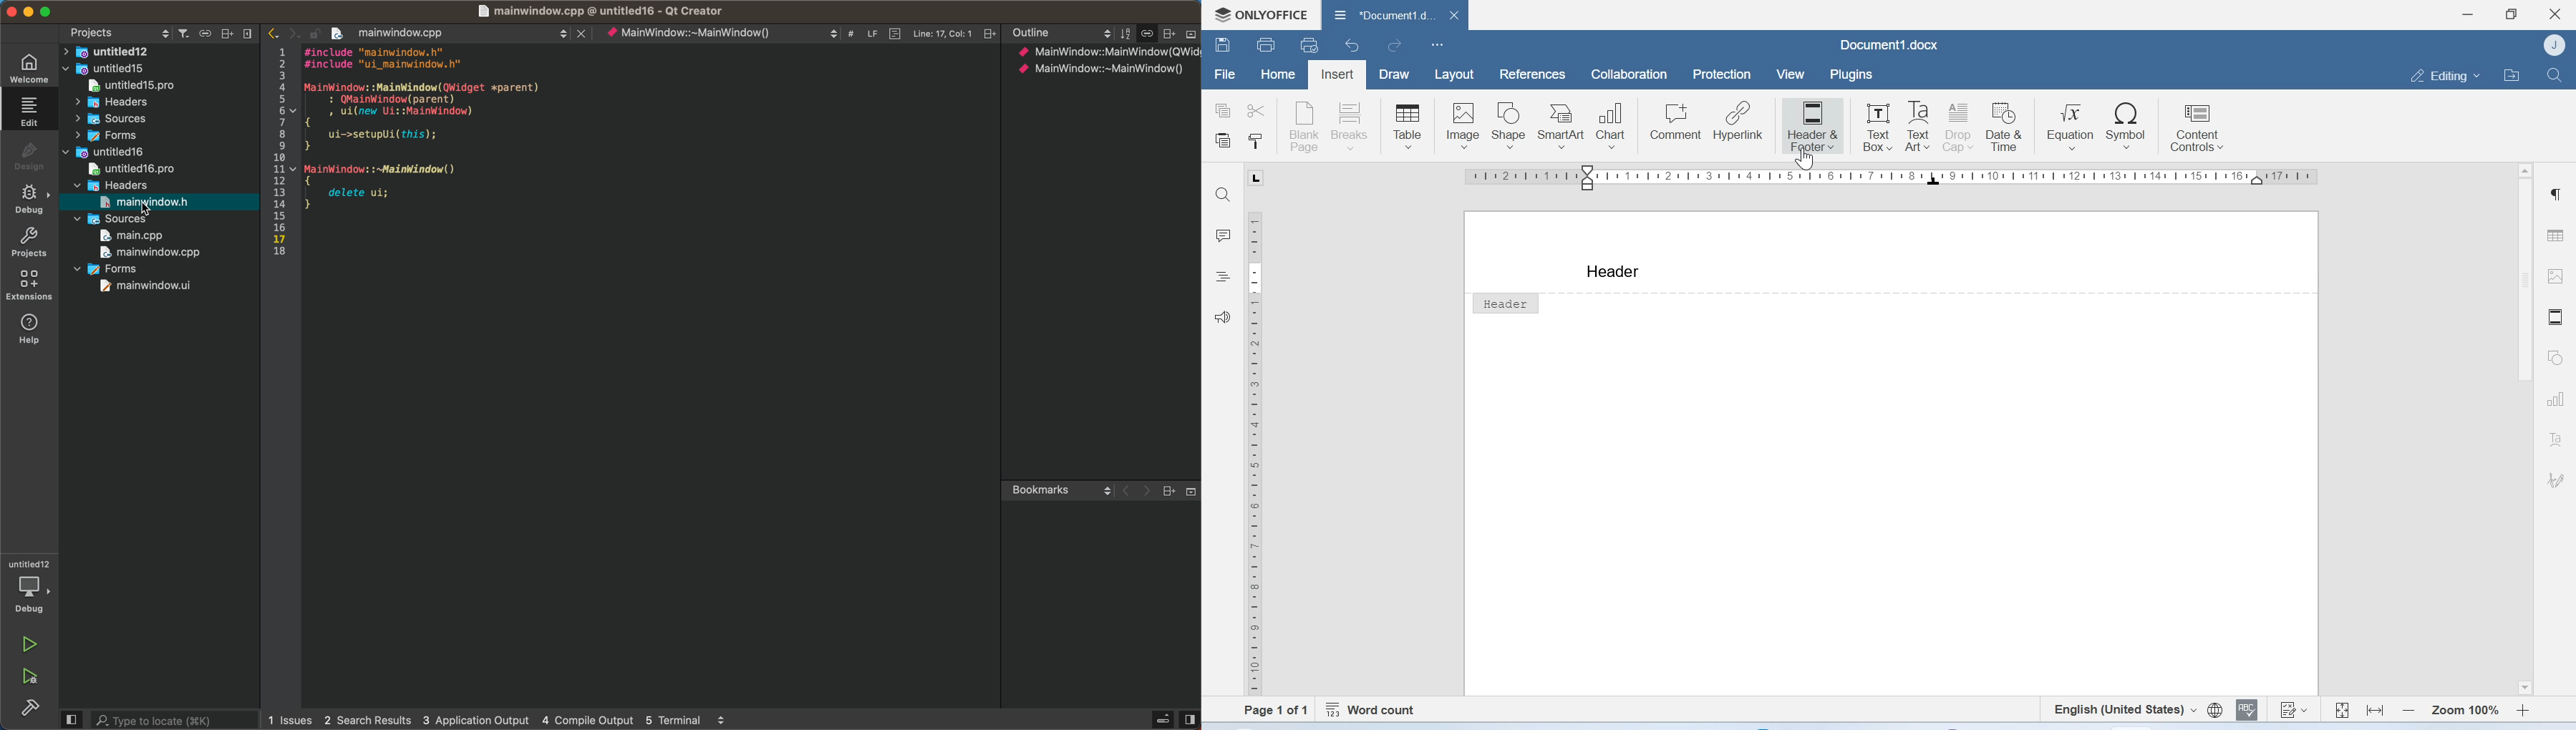 The height and width of the screenshot is (756, 2576). I want to click on Shape, so click(1511, 125).